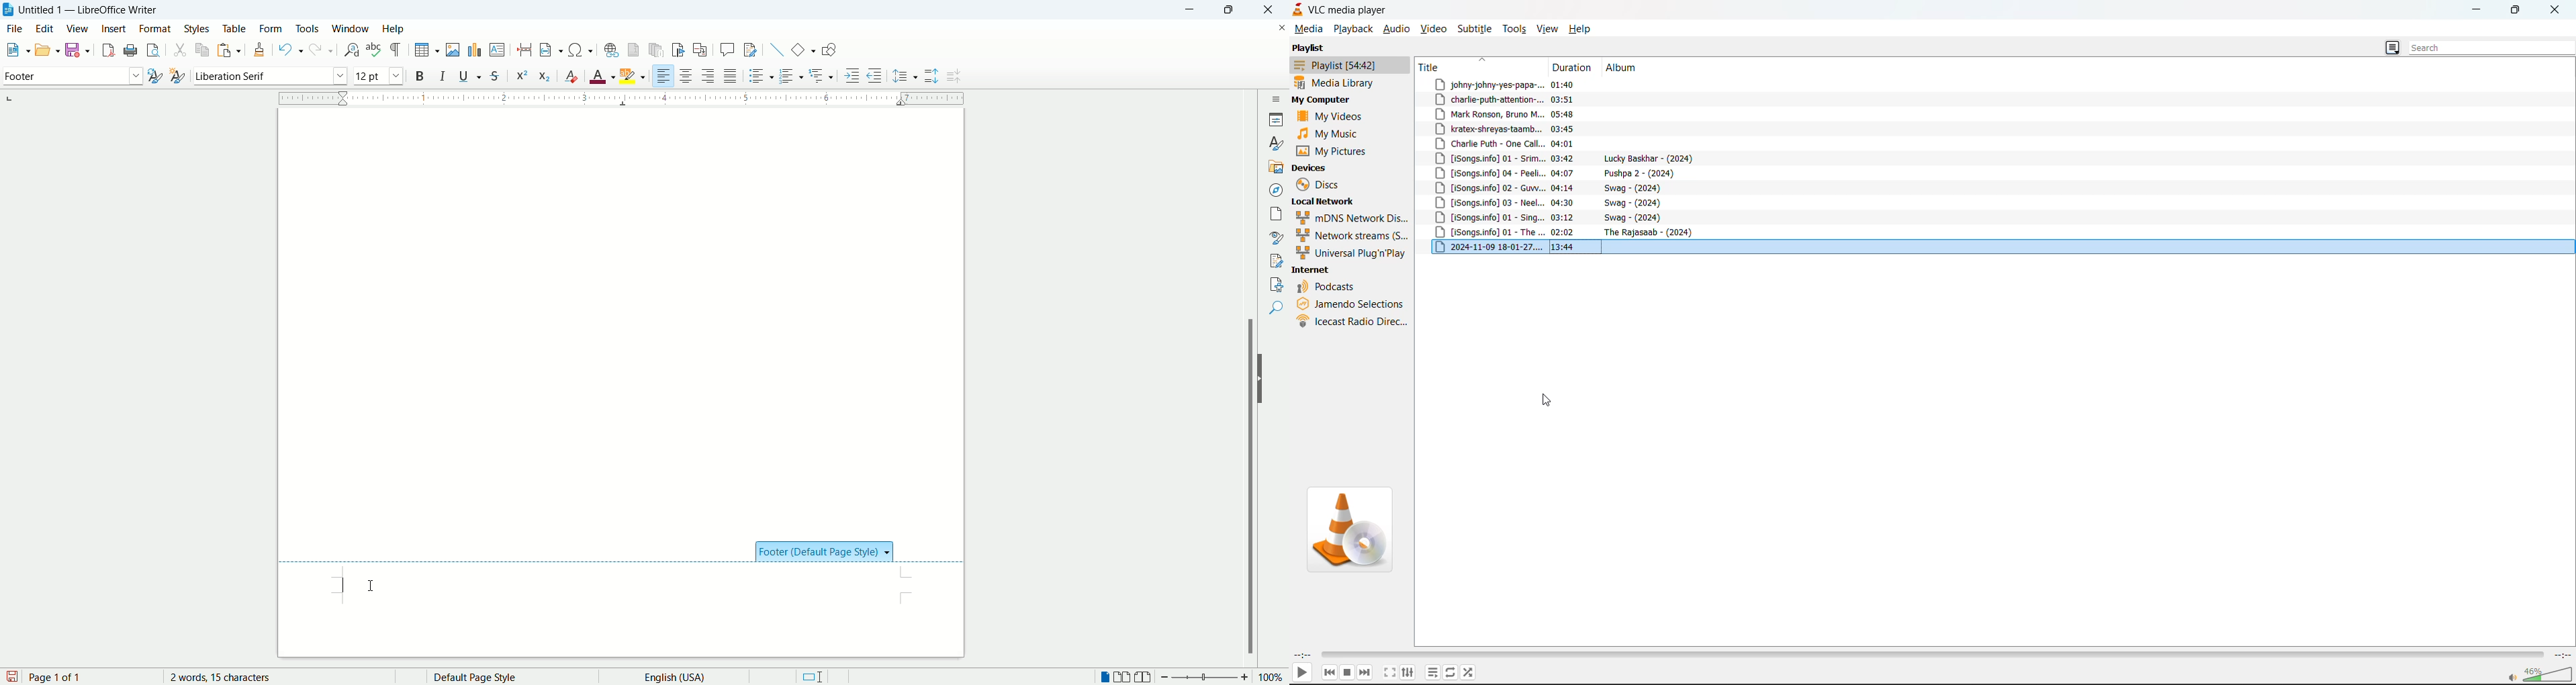 The width and height of the screenshot is (2576, 700). Describe the element at coordinates (1534, 114) in the screenshot. I see `track 3 title, duration and album details` at that location.